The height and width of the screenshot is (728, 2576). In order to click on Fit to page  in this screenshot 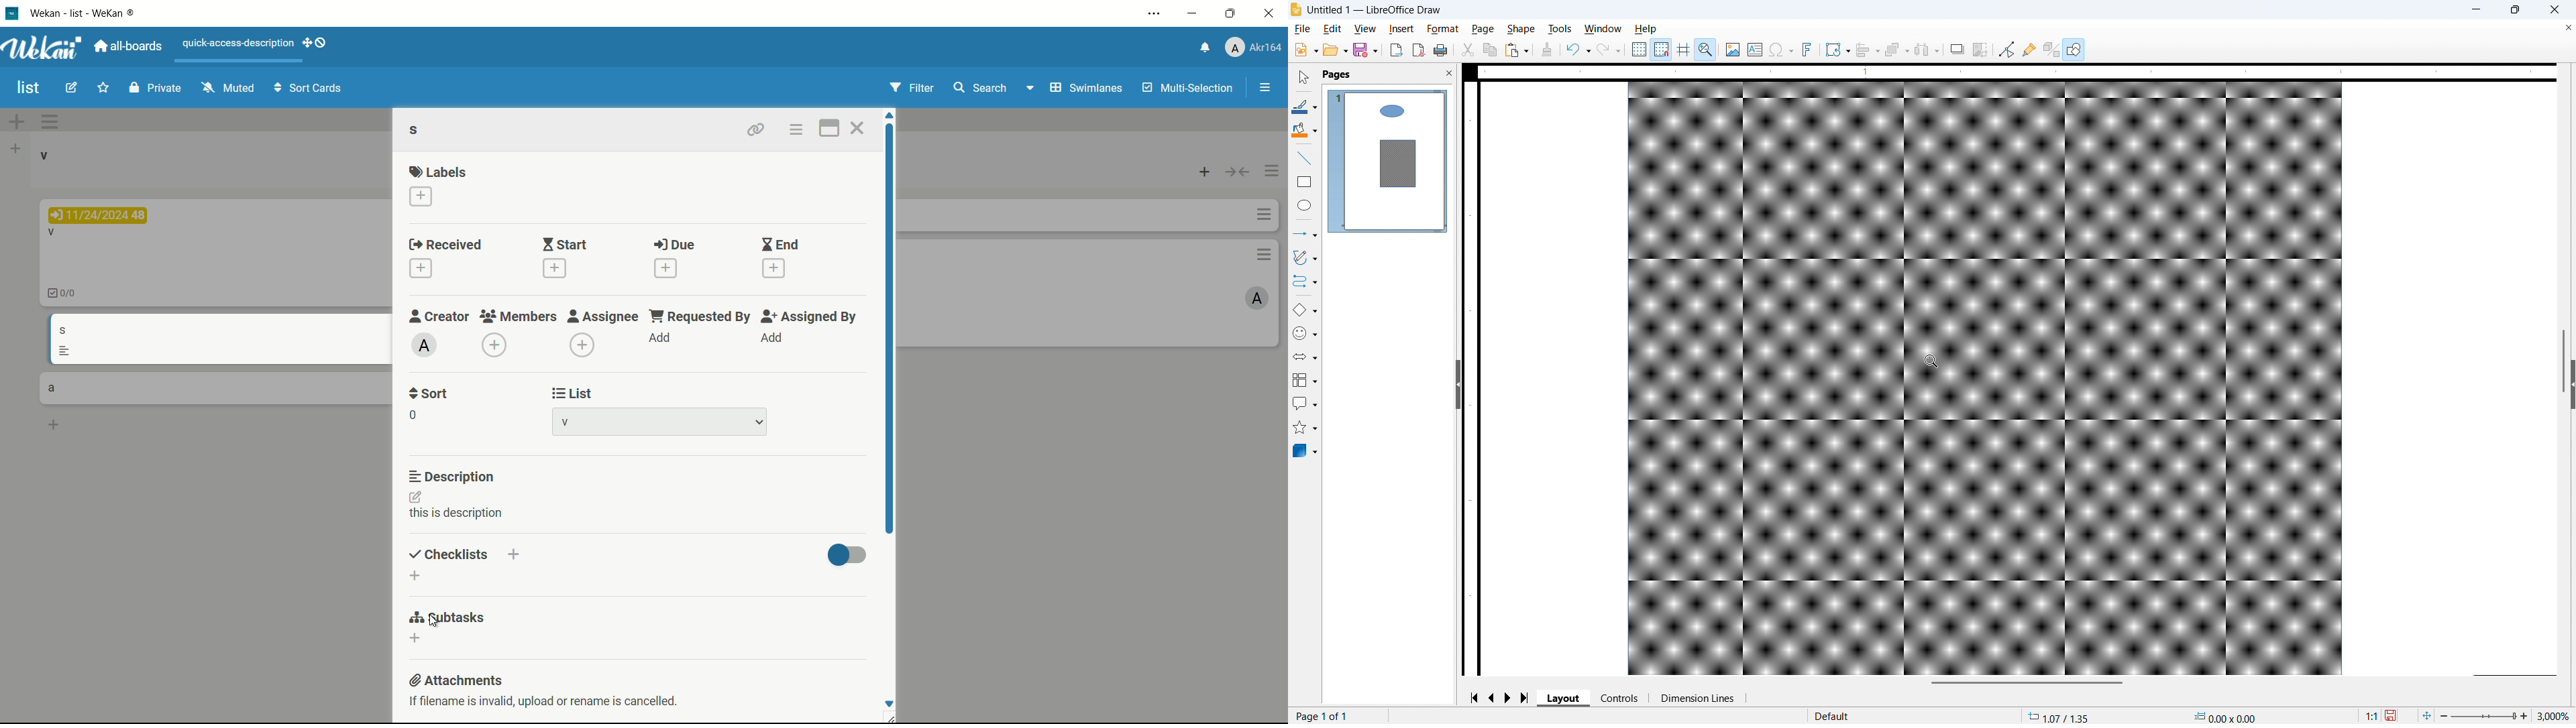, I will do `click(2427, 715)`.